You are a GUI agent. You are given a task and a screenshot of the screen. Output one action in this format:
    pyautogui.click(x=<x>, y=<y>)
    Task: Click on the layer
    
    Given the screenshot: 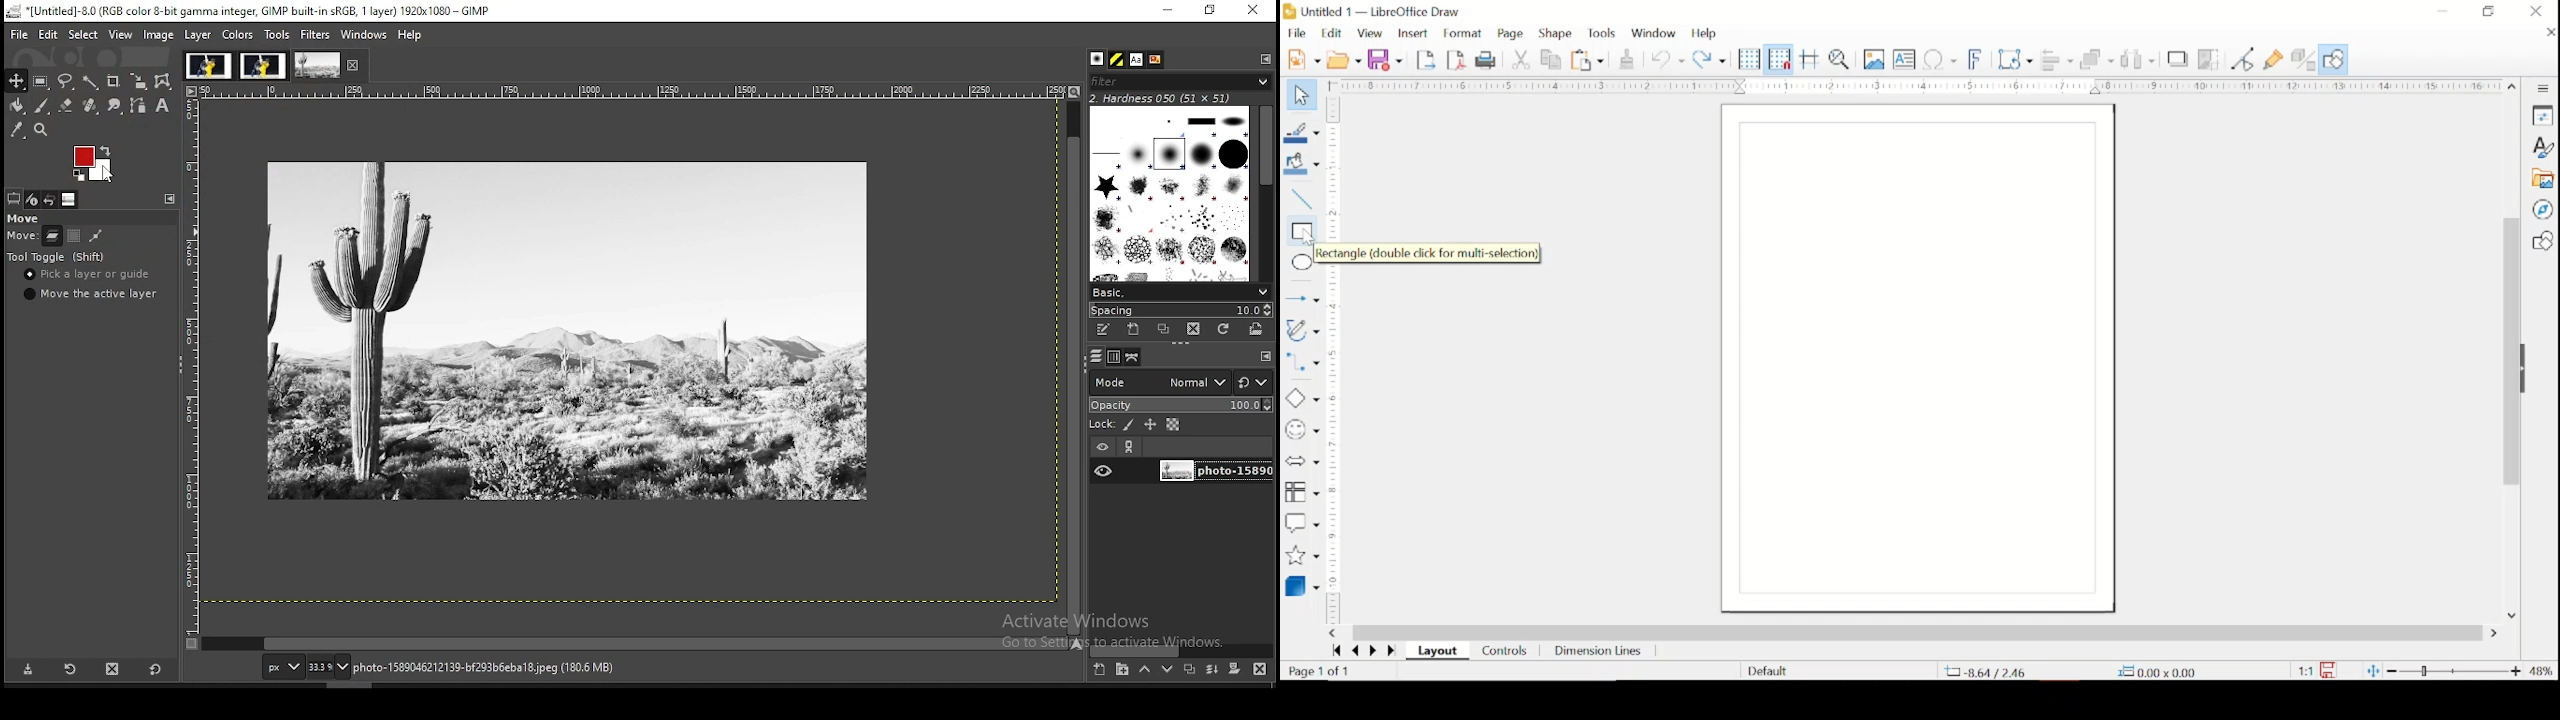 What is the action you would take?
    pyautogui.click(x=1213, y=472)
    